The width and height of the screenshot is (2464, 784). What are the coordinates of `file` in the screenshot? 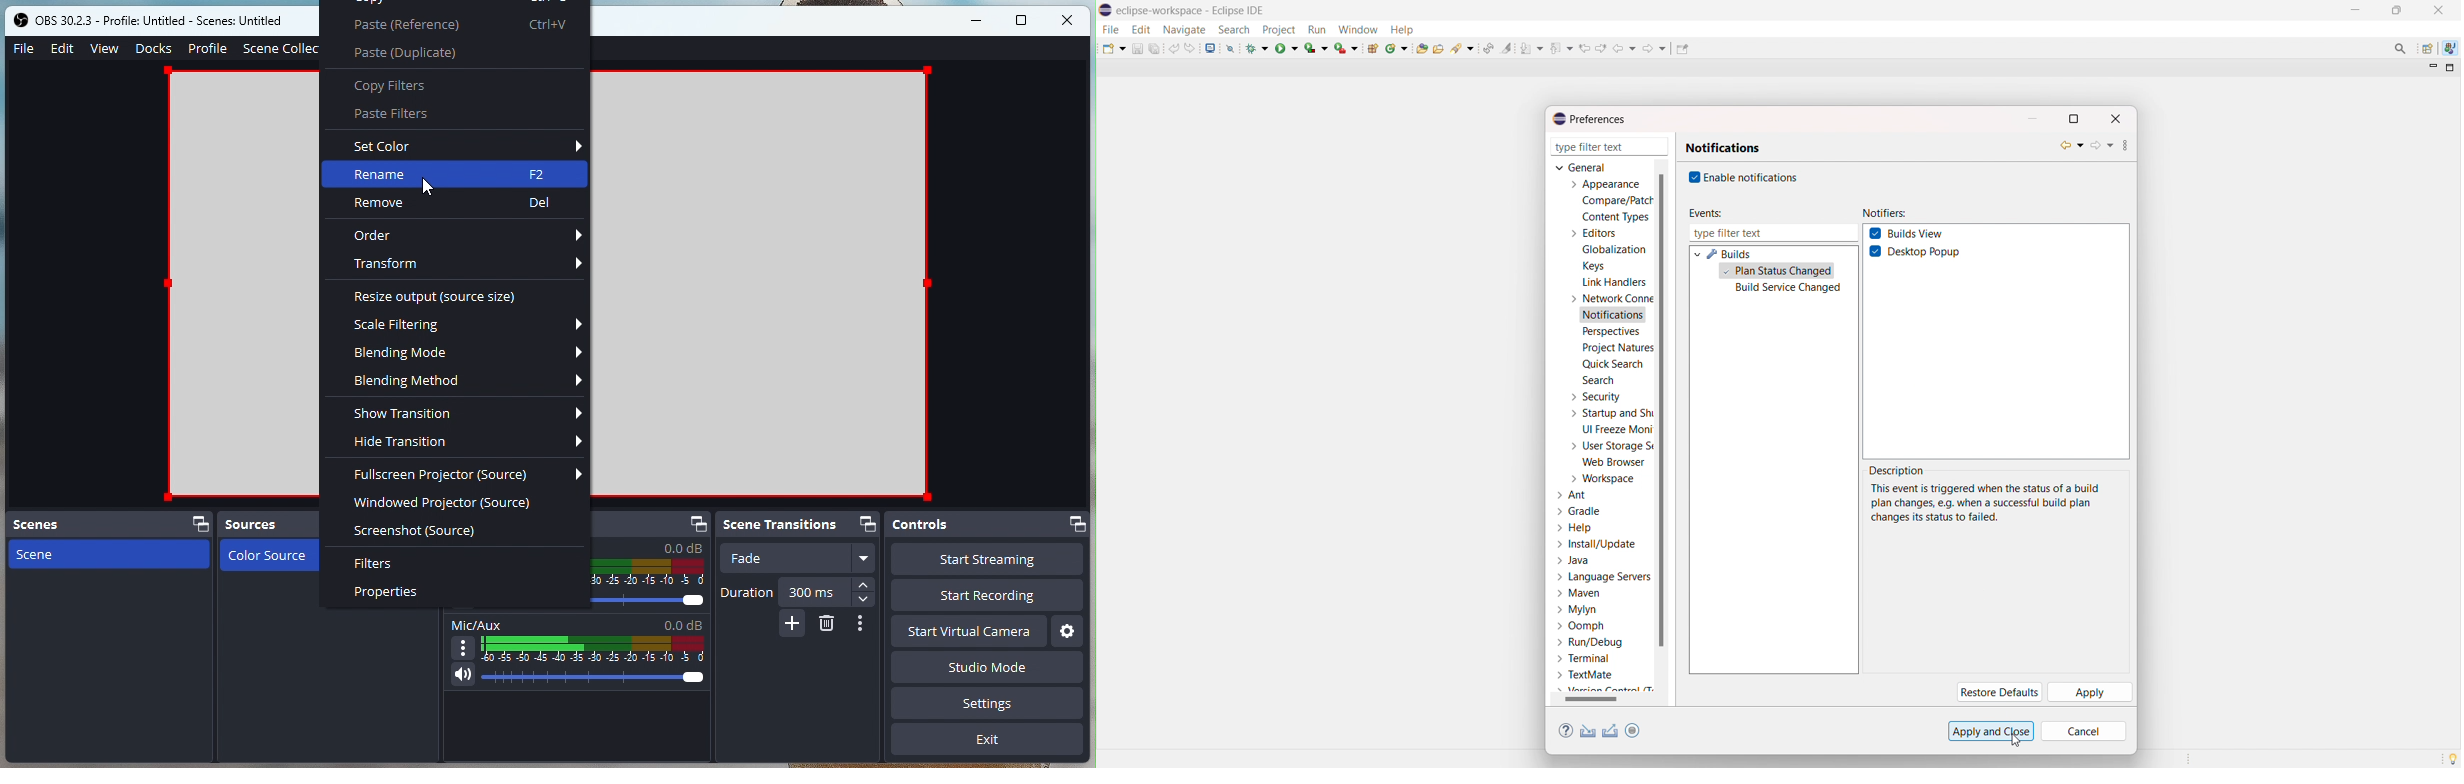 It's located at (1110, 29).